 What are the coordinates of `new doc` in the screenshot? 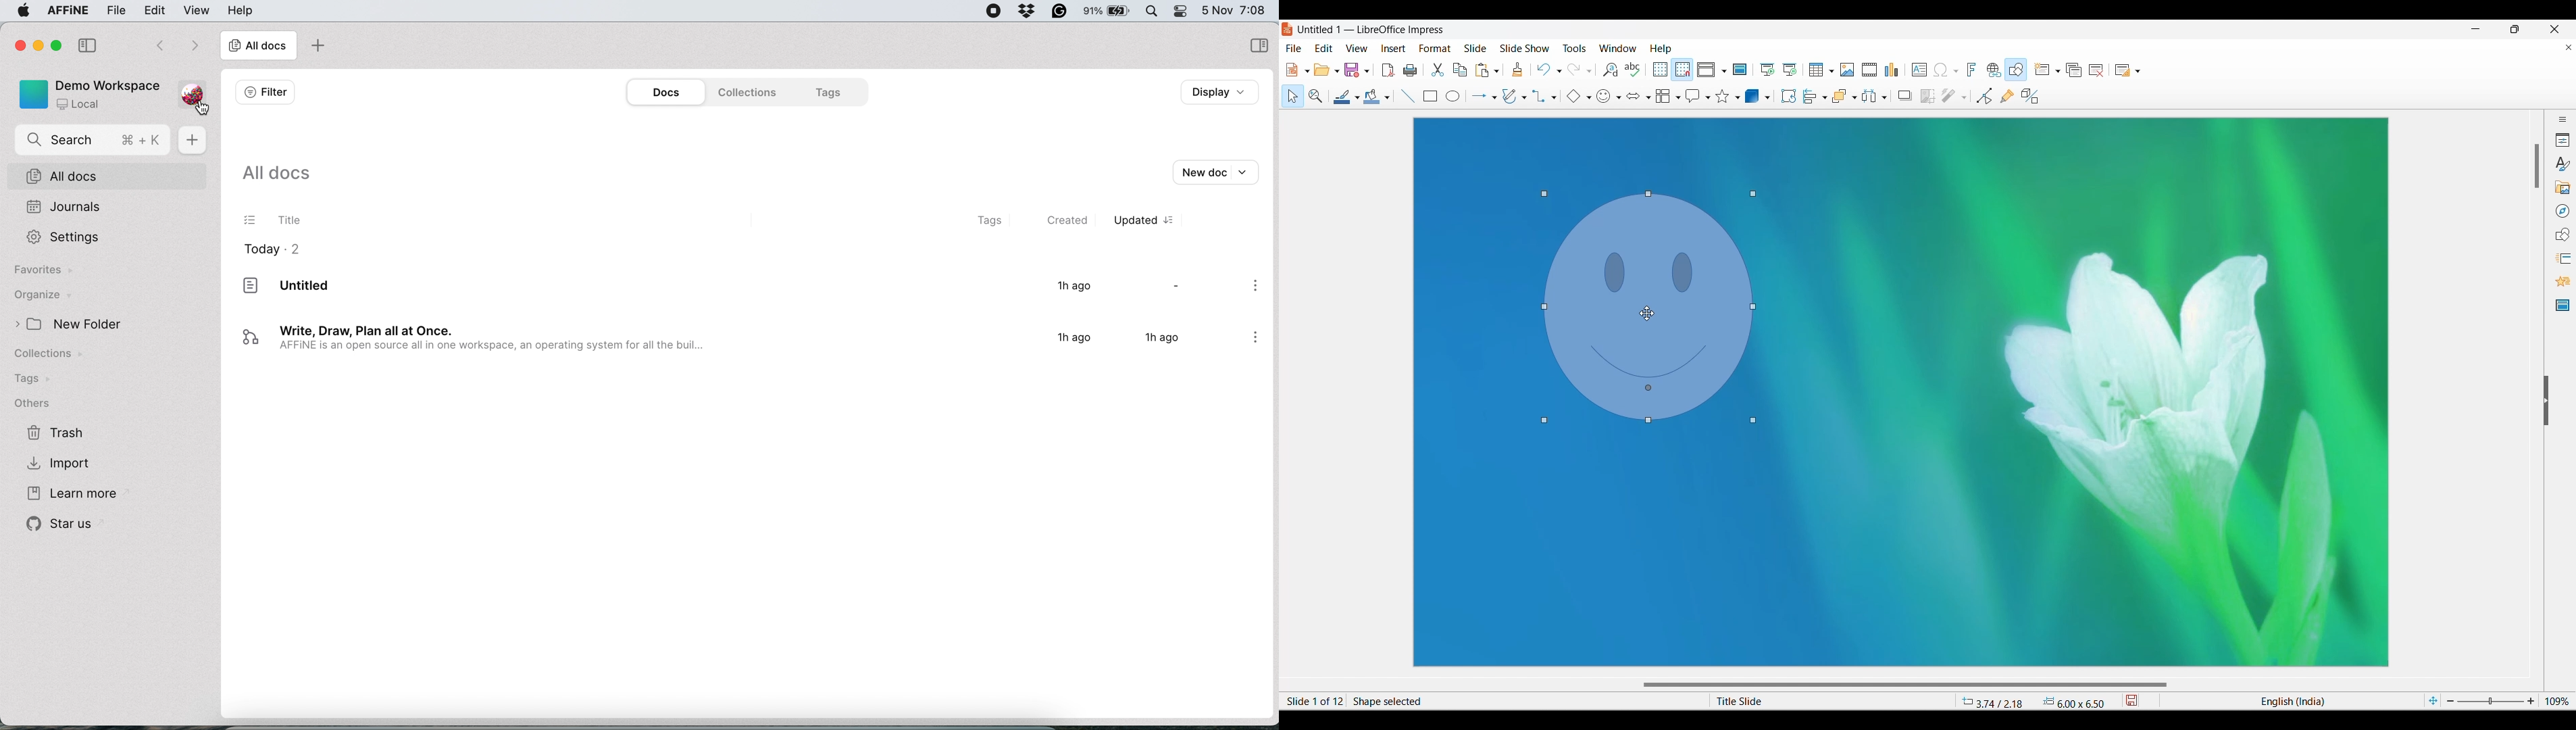 It's located at (192, 141).